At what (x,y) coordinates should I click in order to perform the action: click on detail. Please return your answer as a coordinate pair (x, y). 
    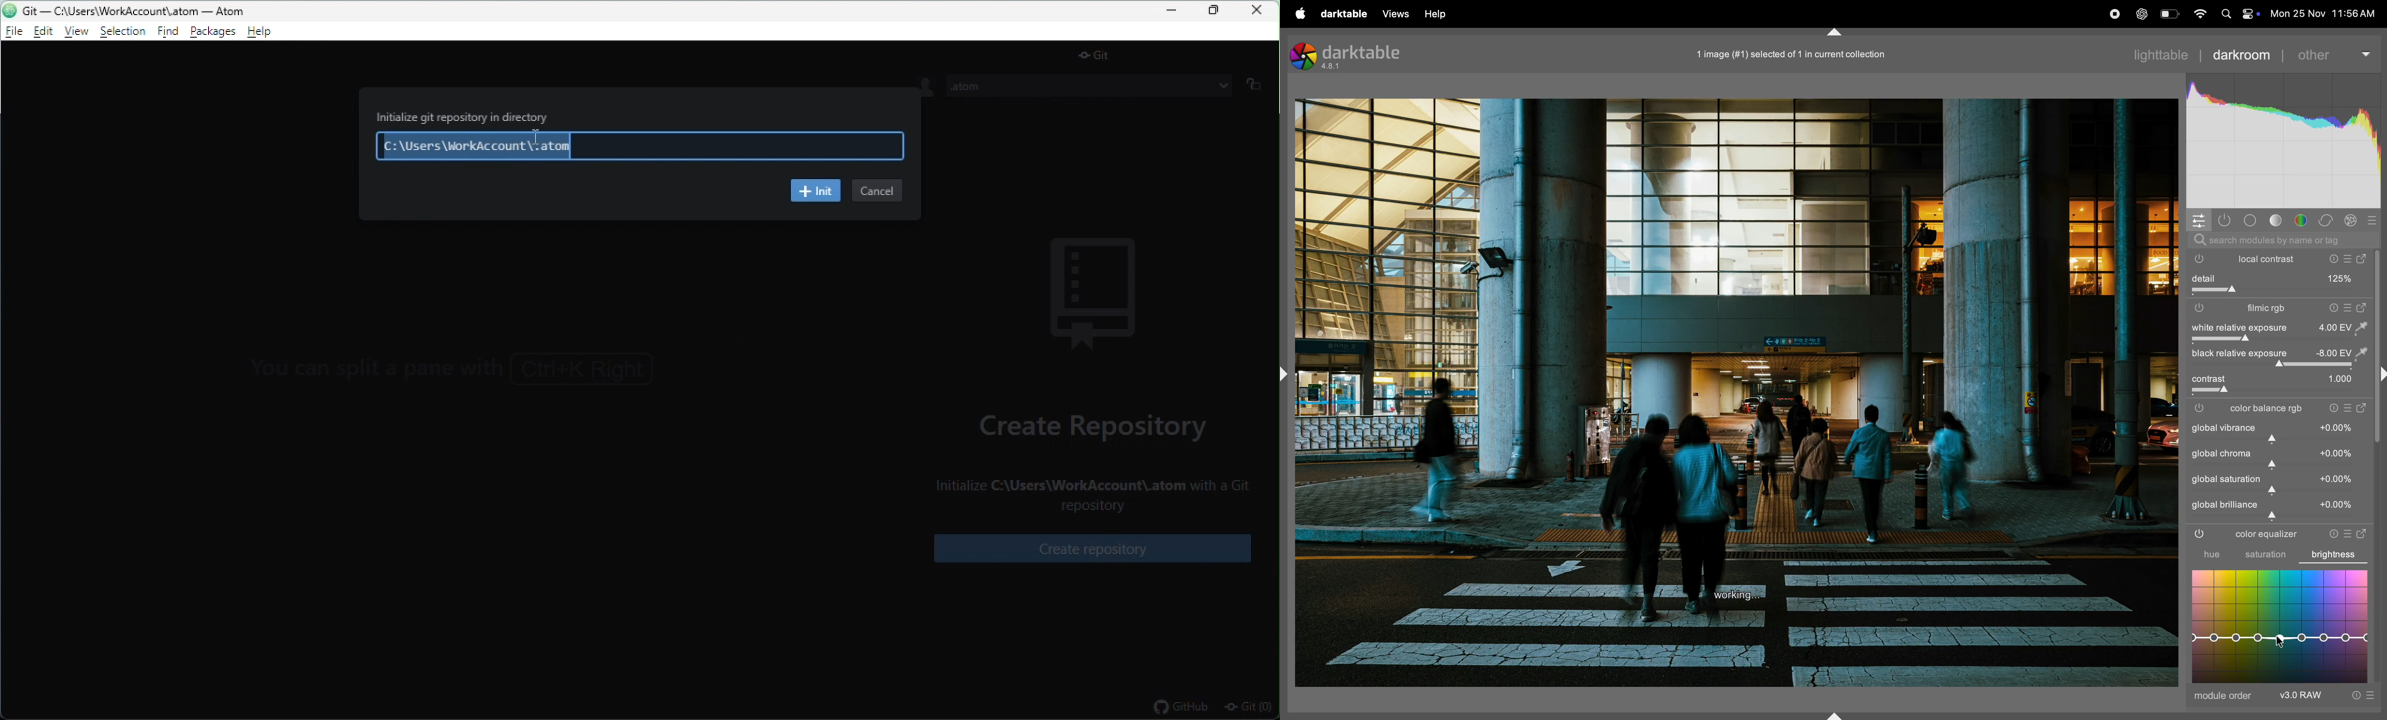
    Looking at the image, I should click on (2279, 278).